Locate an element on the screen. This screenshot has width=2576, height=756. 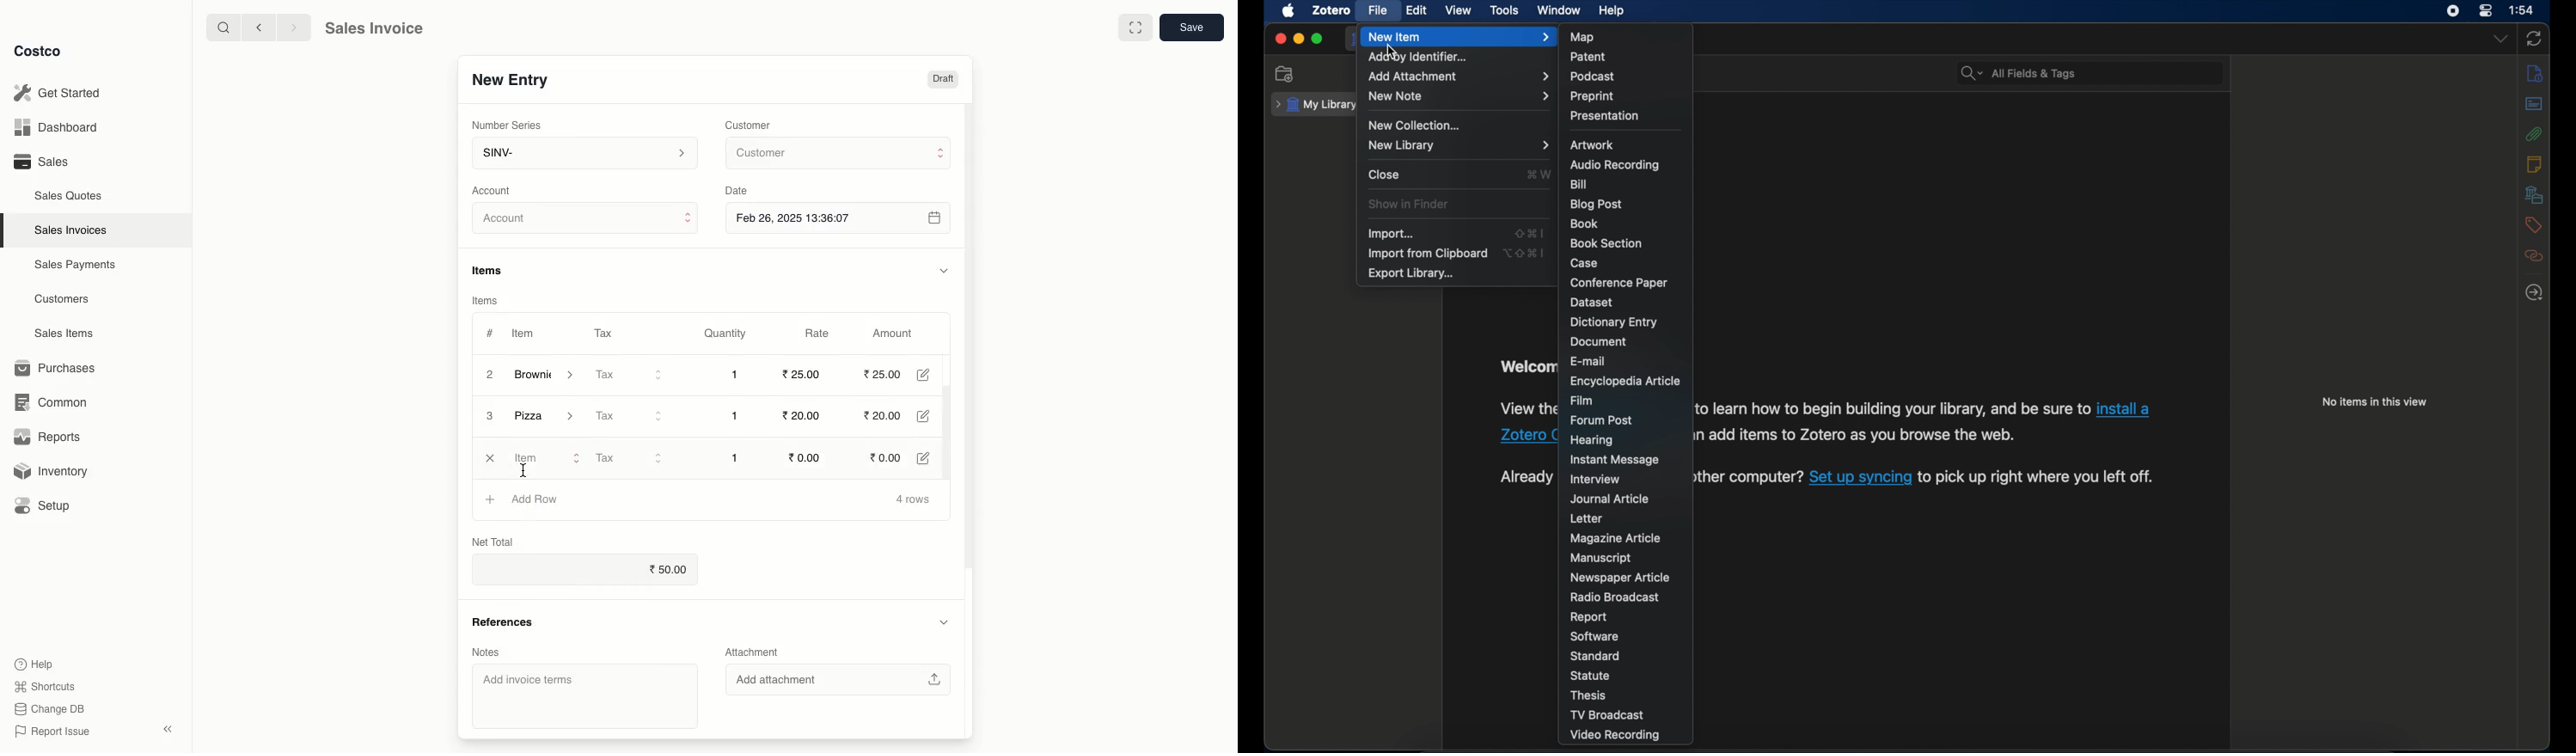
Already is located at coordinates (1525, 476).